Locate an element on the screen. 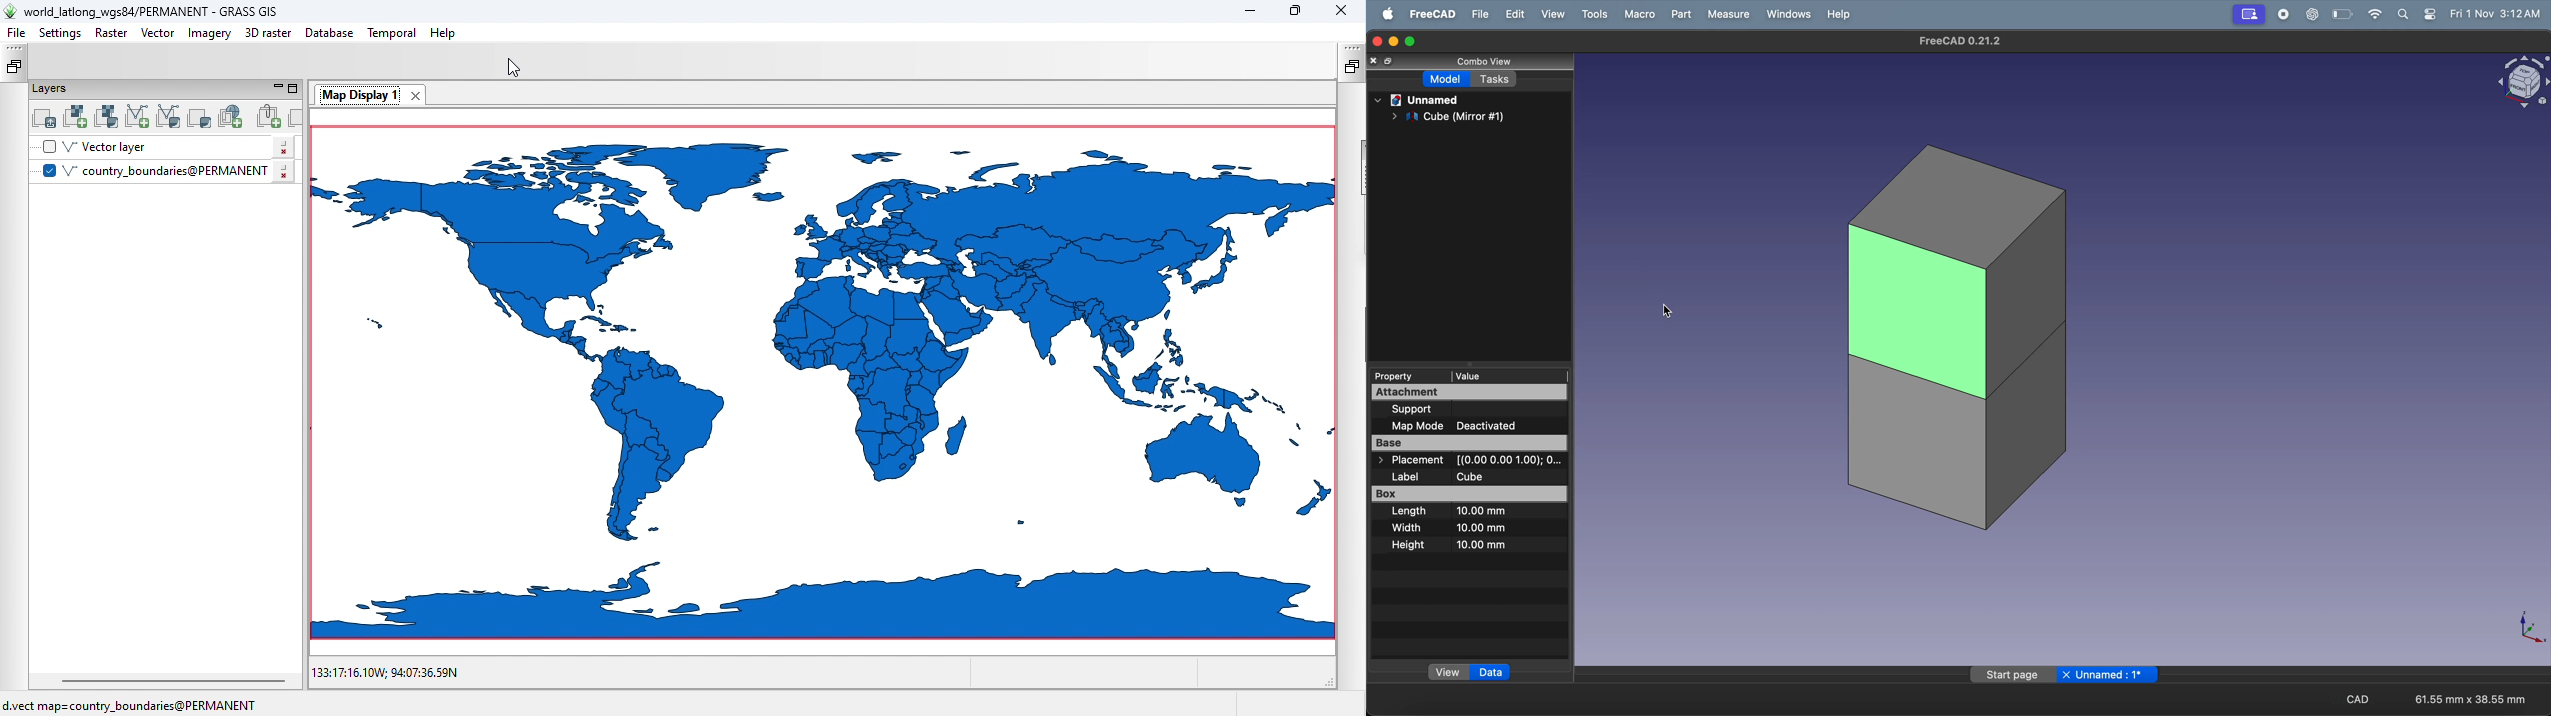 The width and height of the screenshot is (2576, 728). minimize is located at coordinates (1393, 42).